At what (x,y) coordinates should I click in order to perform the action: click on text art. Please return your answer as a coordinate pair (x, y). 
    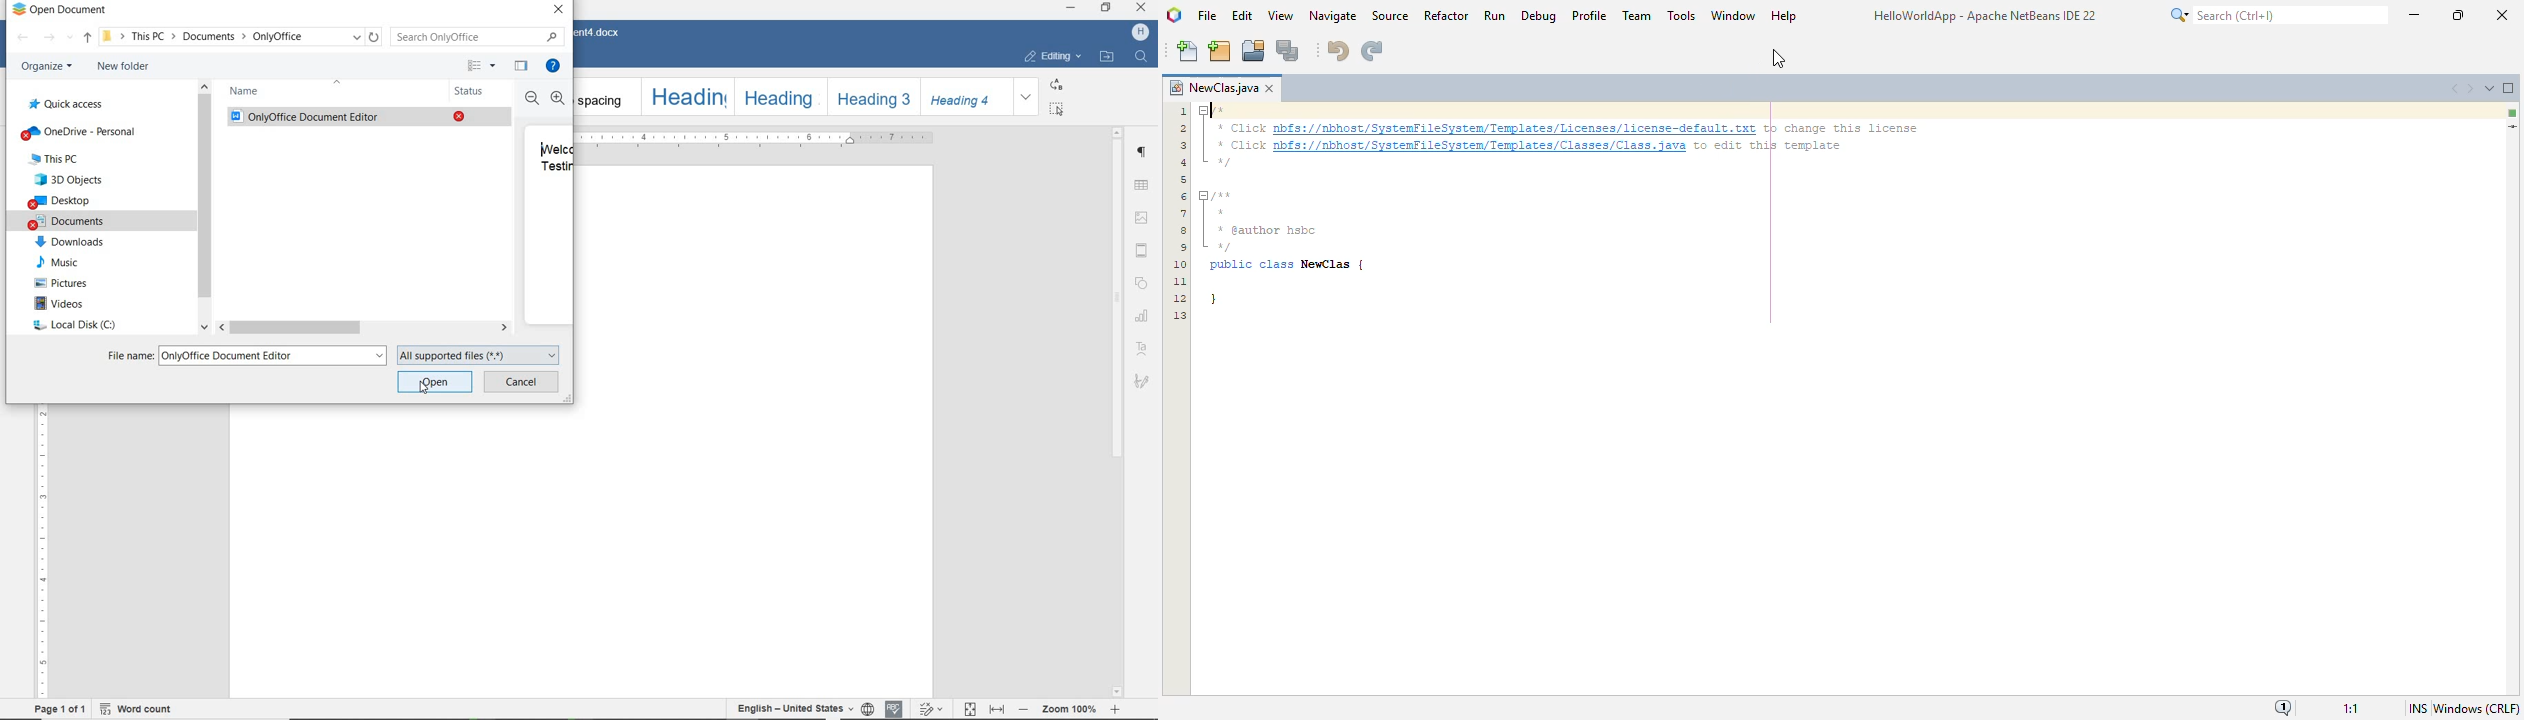
    Looking at the image, I should click on (1144, 348).